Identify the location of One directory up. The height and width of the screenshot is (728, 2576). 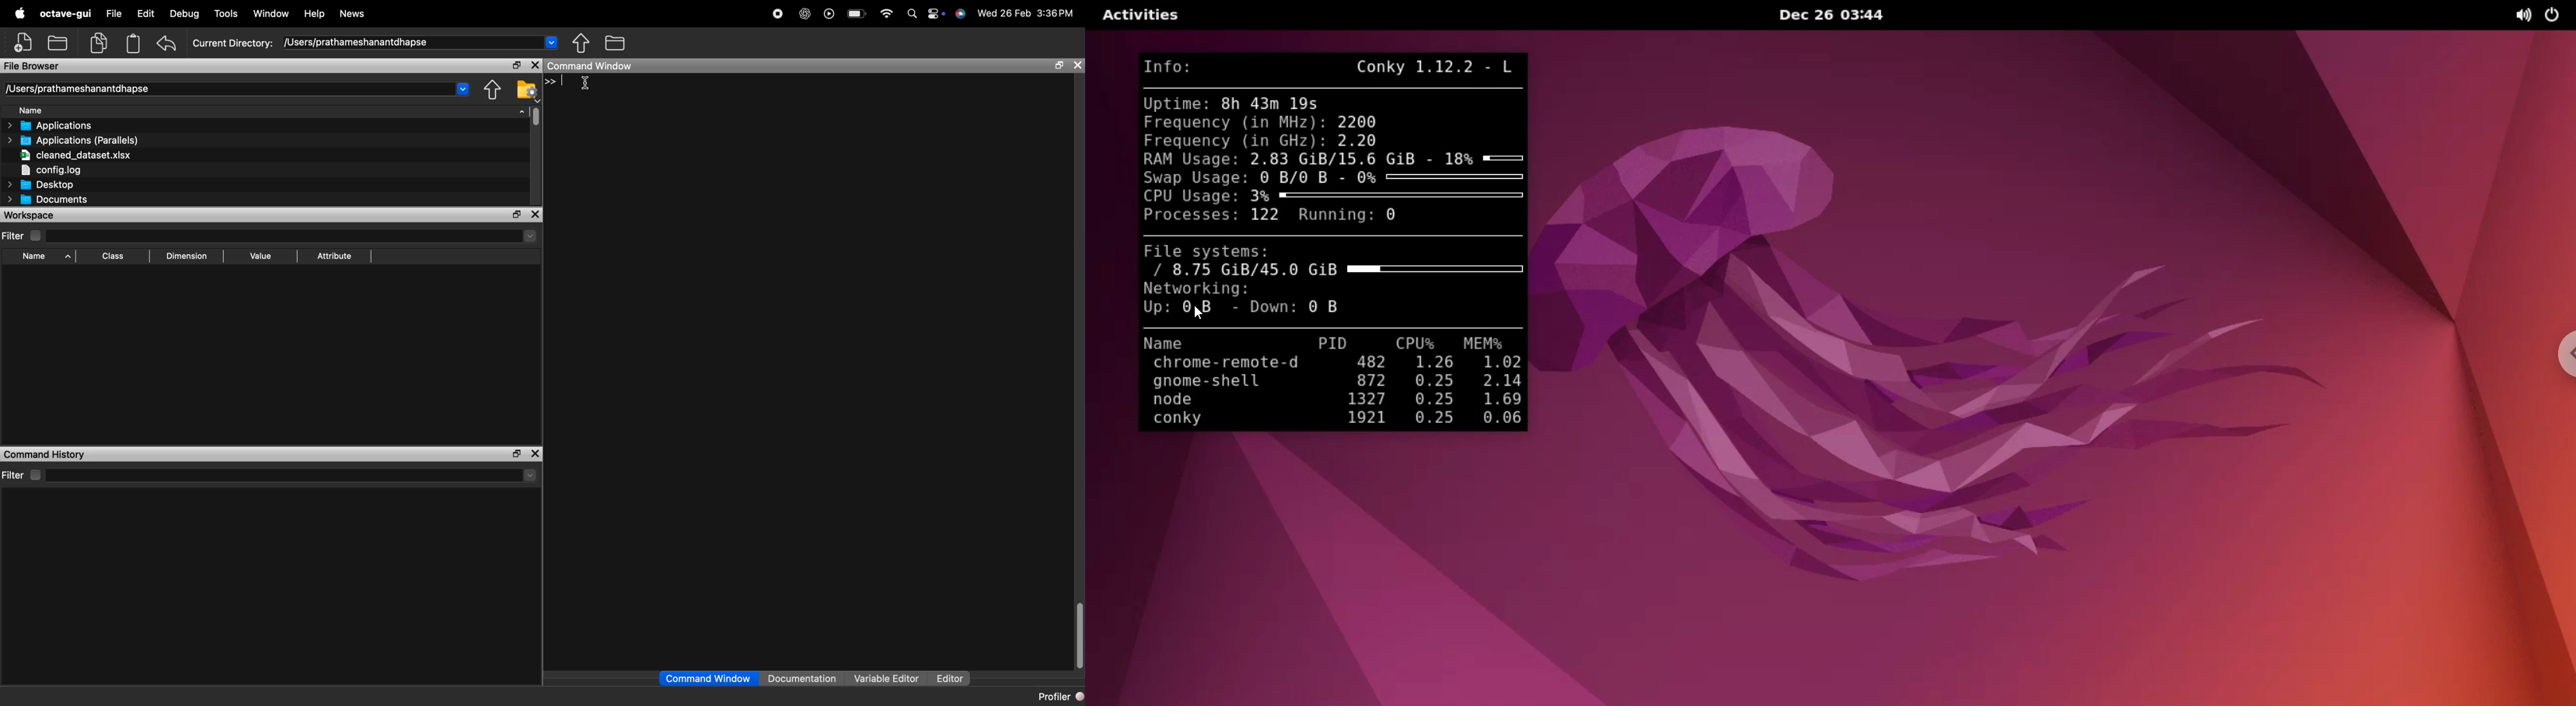
(614, 43).